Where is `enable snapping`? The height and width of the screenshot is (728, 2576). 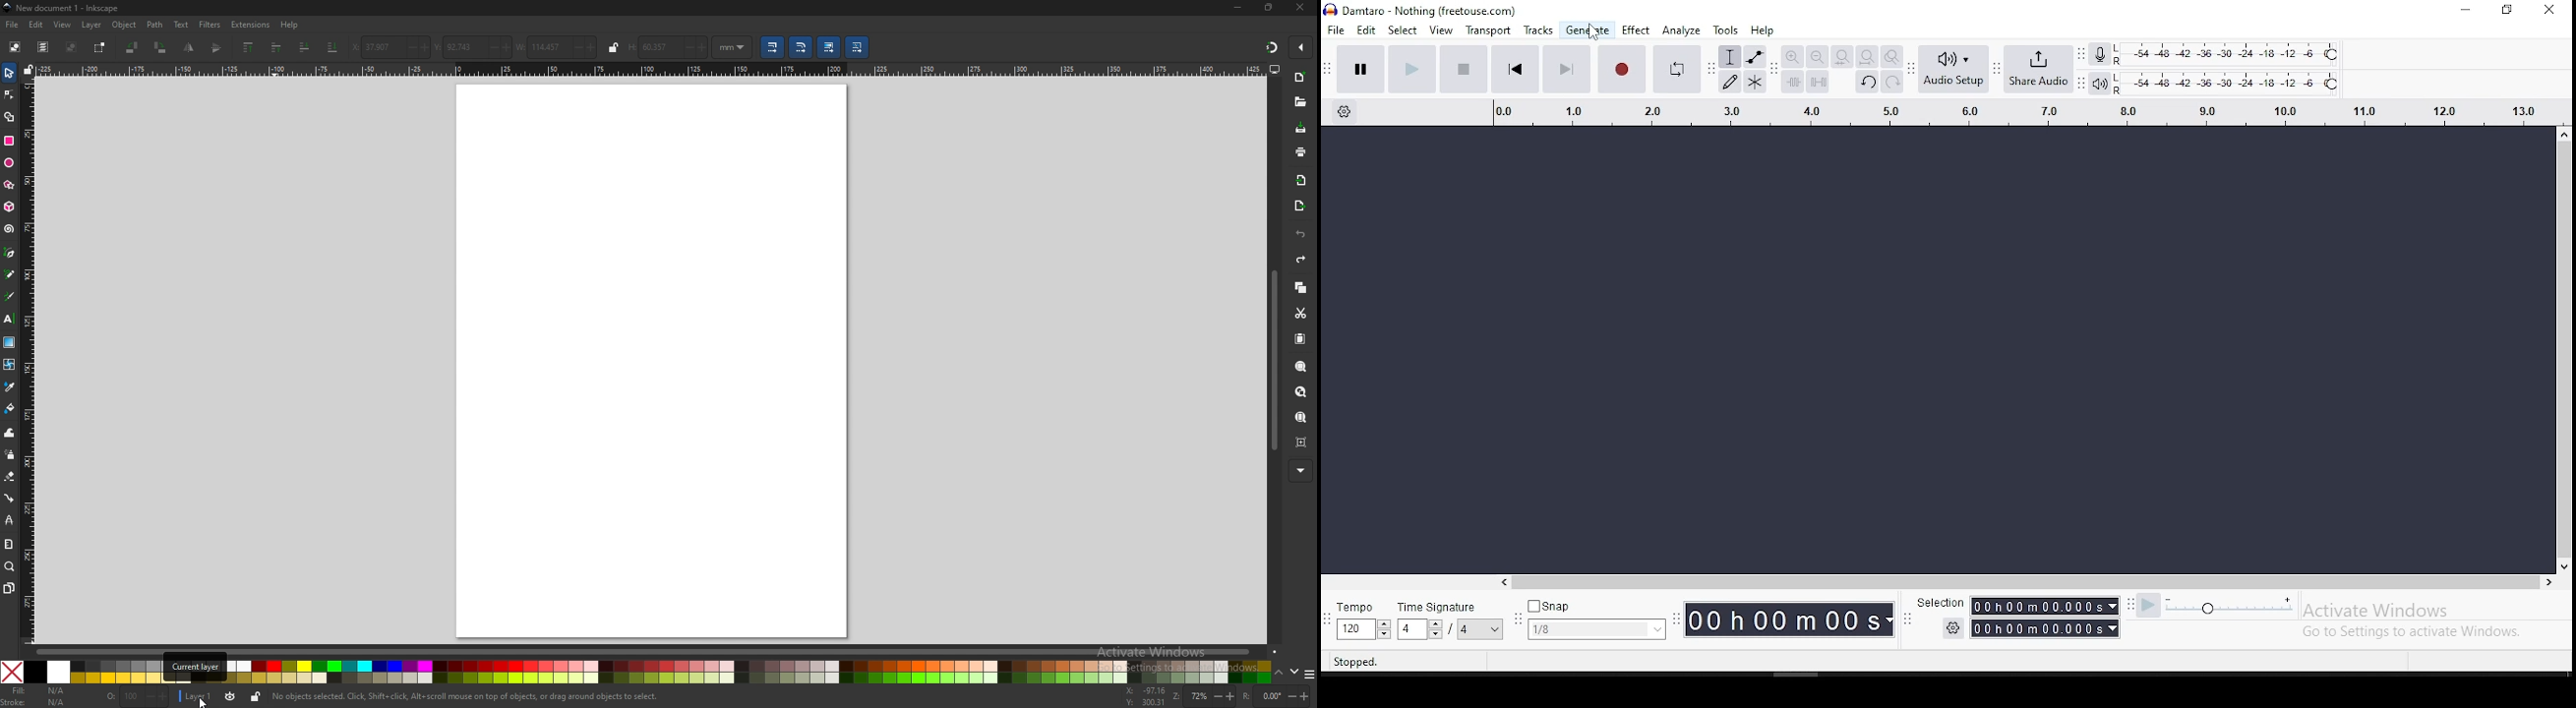
enable snapping is located at coordinates (1302, 47).